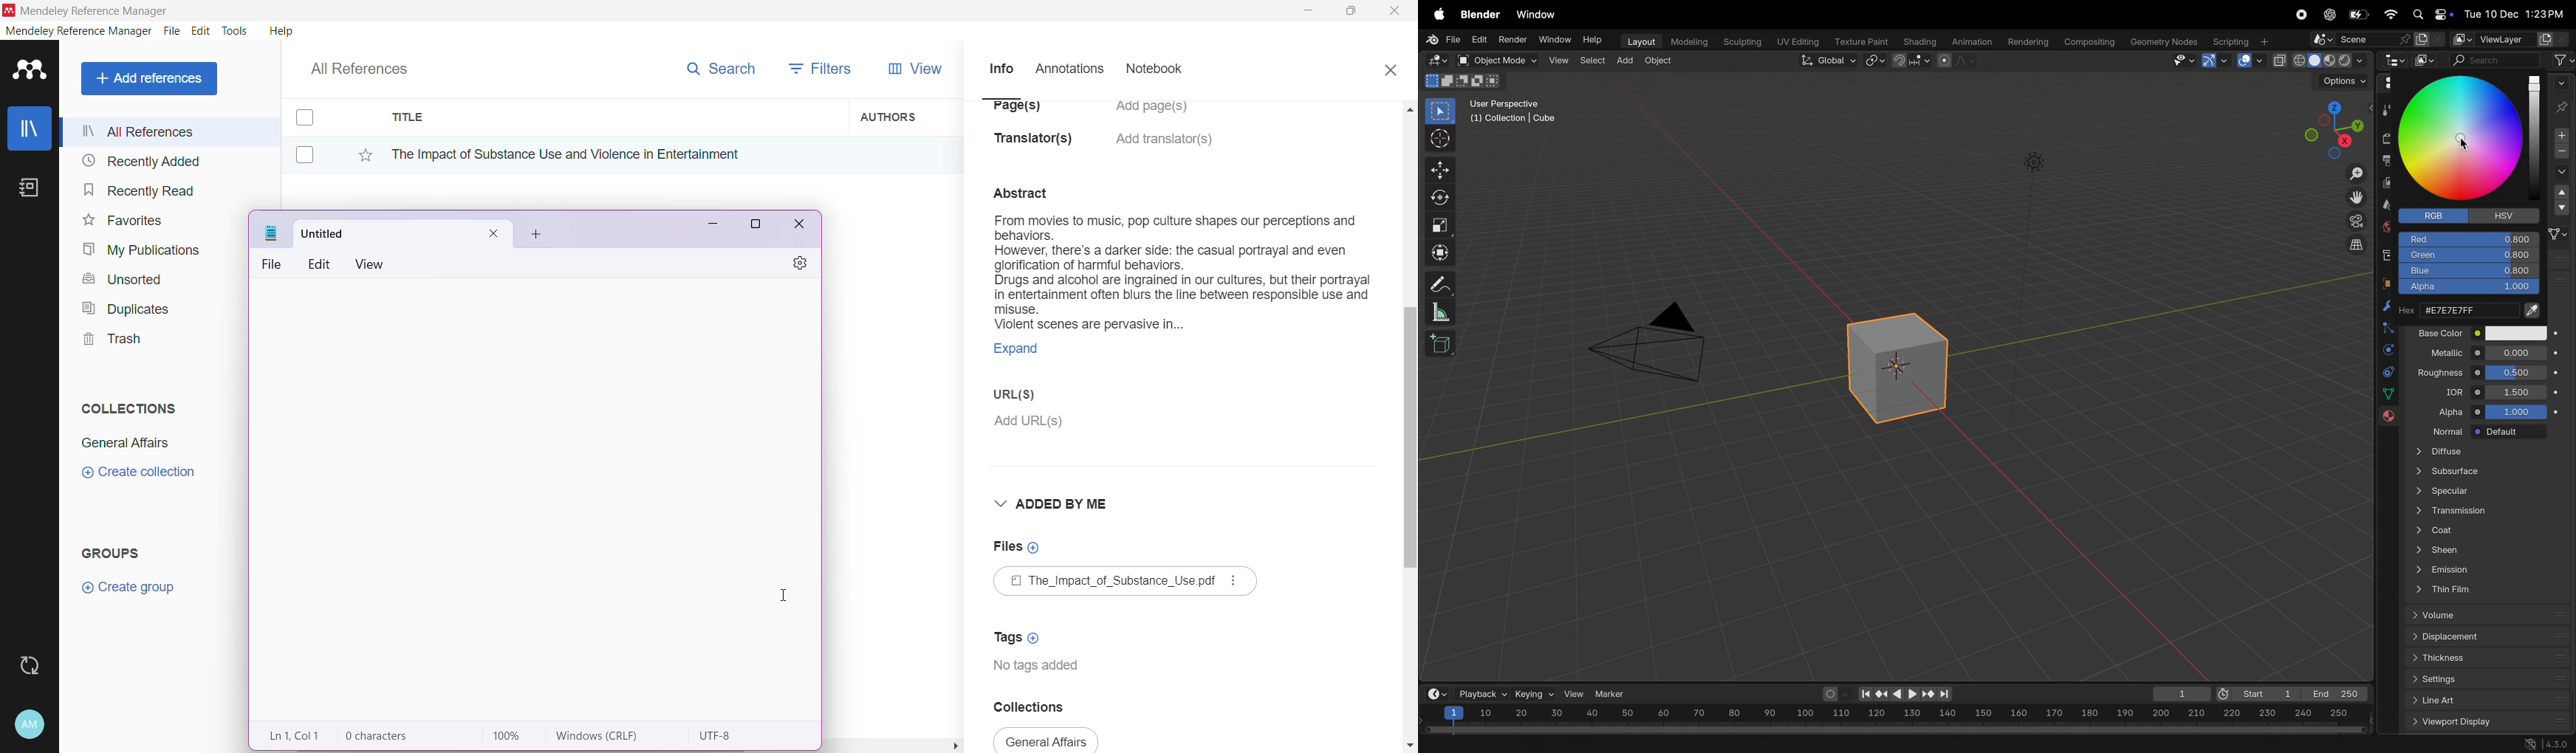  Describe the element at coordinates (2442, 430) in the screenshot. I see `normal` at that location.